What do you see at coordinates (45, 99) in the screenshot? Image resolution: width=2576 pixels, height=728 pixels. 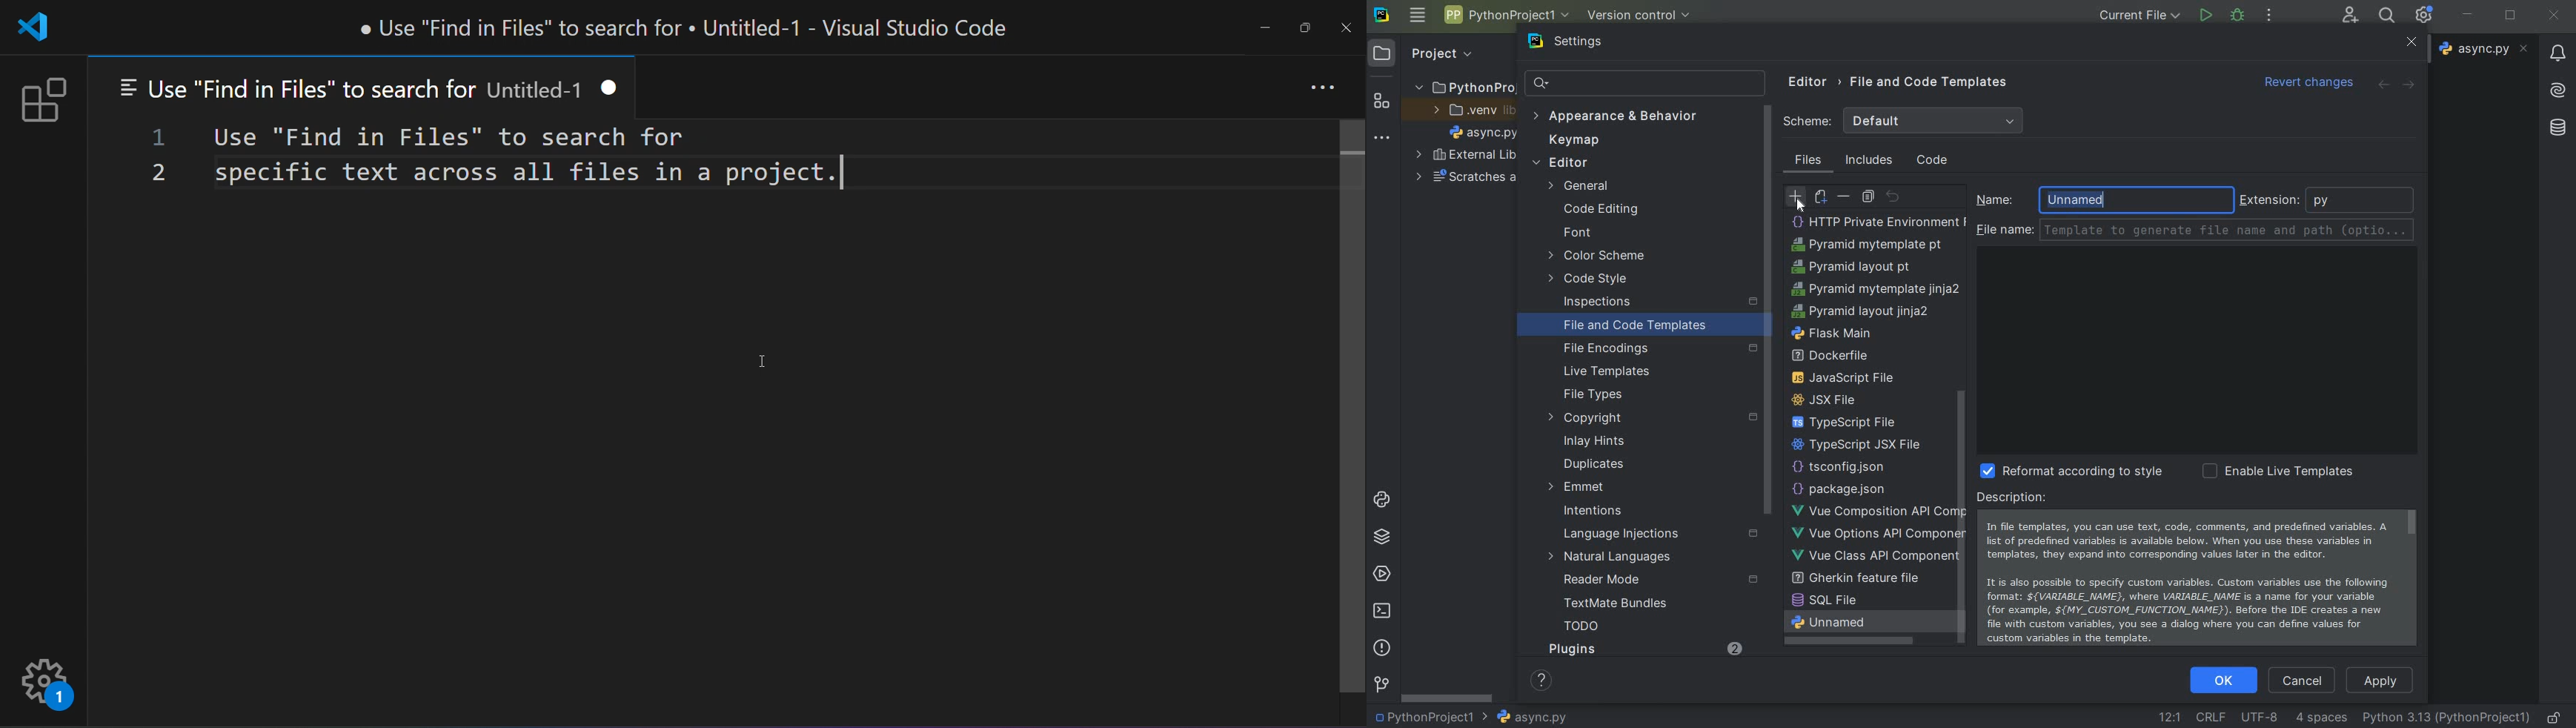 I see `extension` at bounding box center [45, 99].